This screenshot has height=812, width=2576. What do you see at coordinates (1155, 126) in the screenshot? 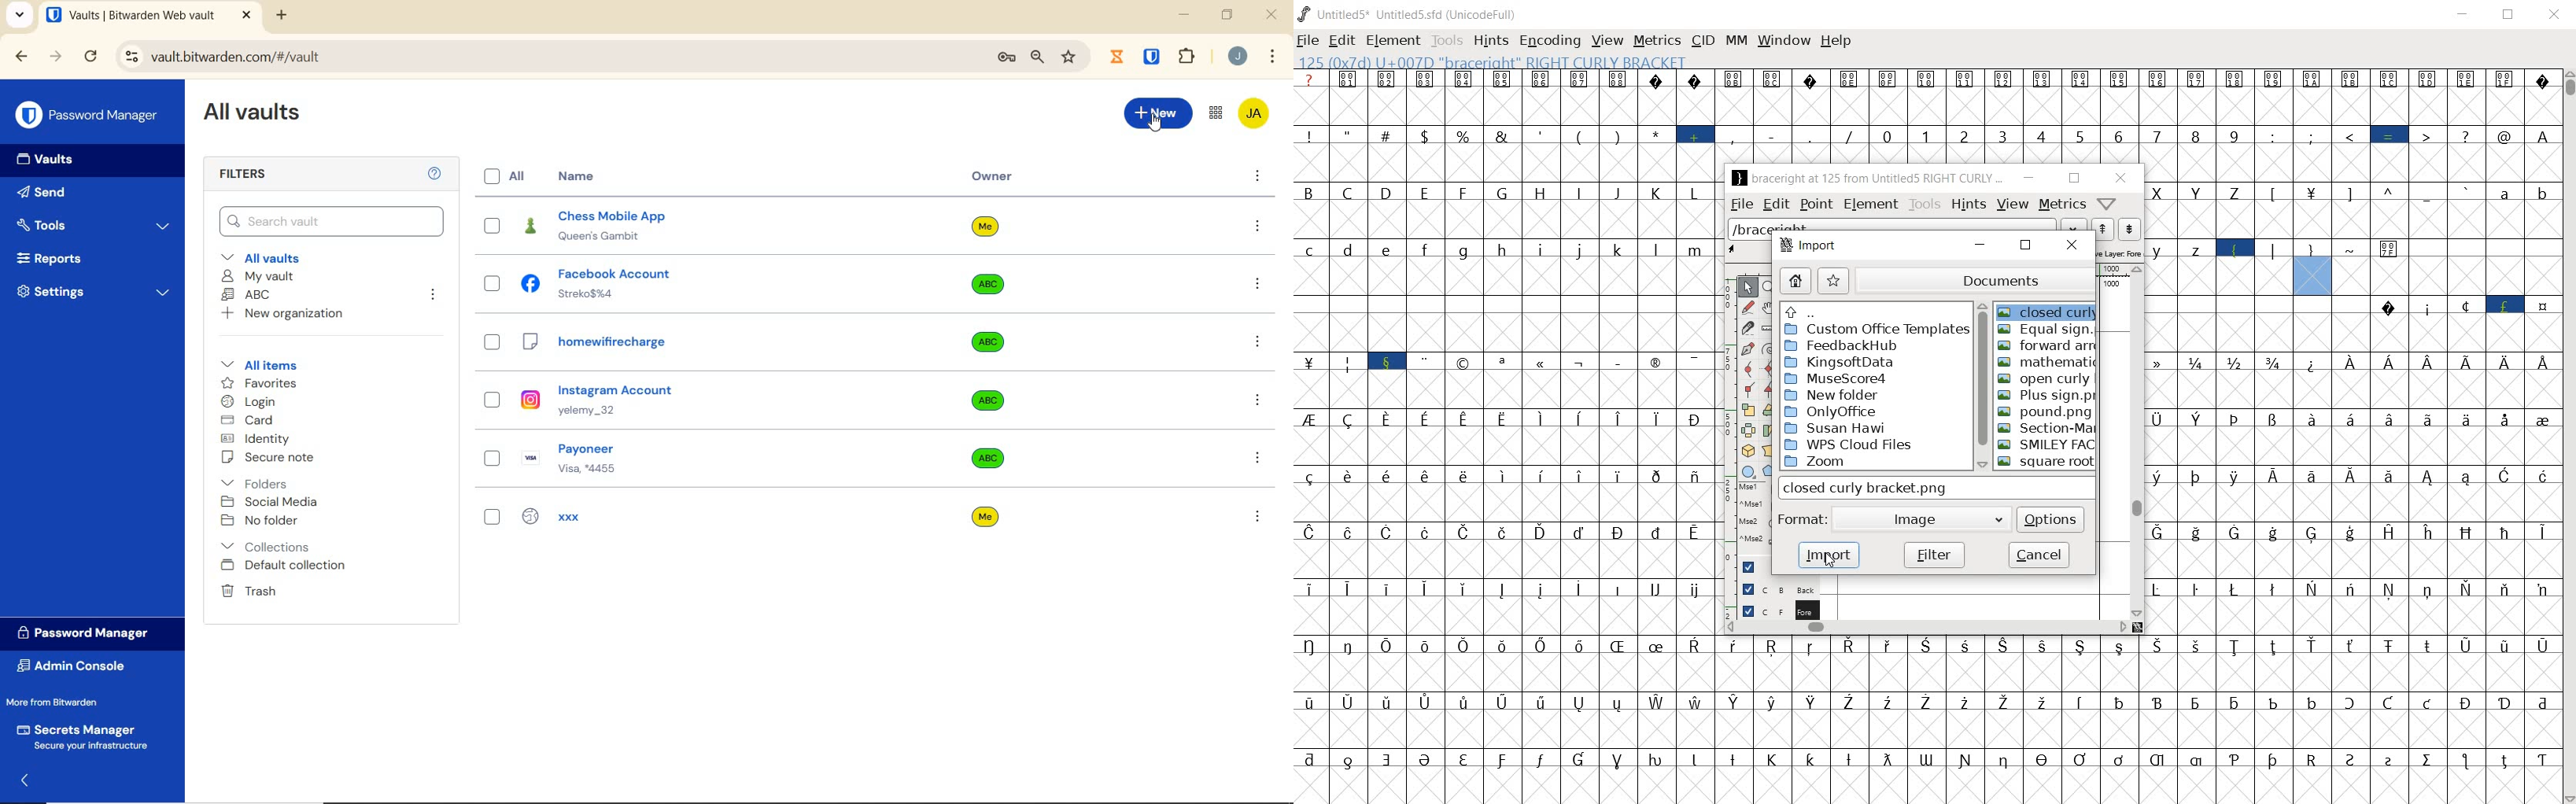
I see `cursor` at bounding box center [1155, 126].